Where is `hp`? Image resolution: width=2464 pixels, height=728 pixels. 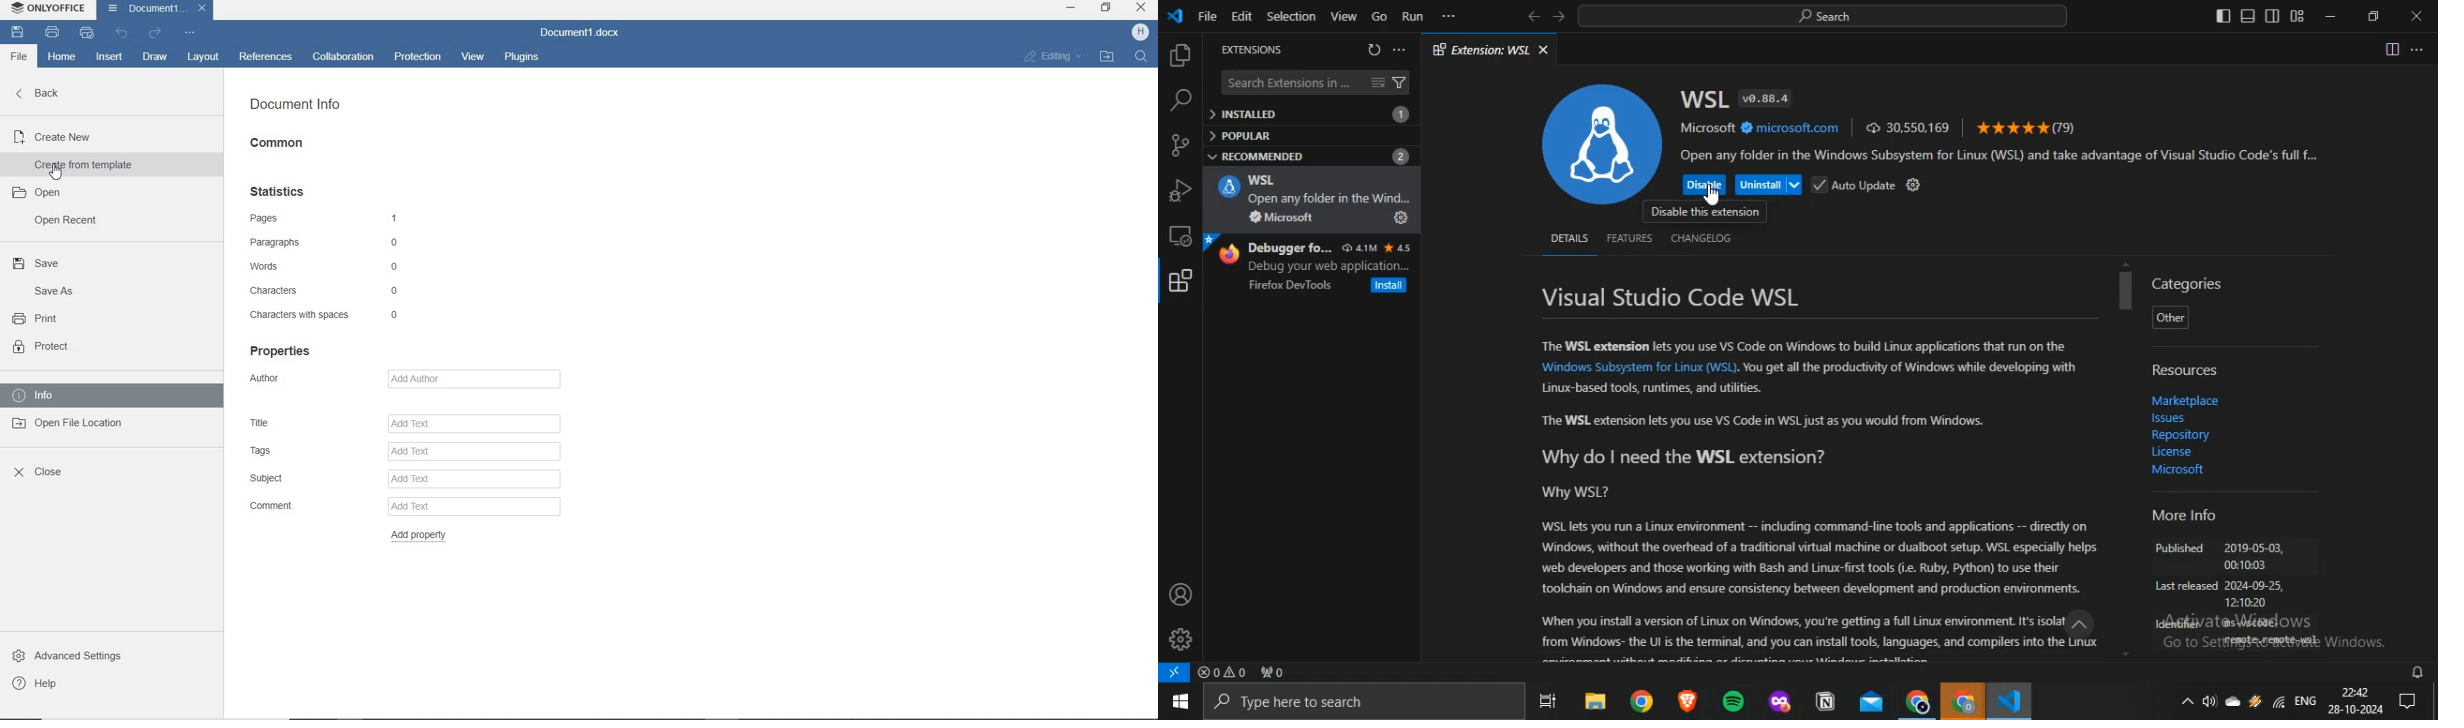
hp is located at coordinates (1140, 32).